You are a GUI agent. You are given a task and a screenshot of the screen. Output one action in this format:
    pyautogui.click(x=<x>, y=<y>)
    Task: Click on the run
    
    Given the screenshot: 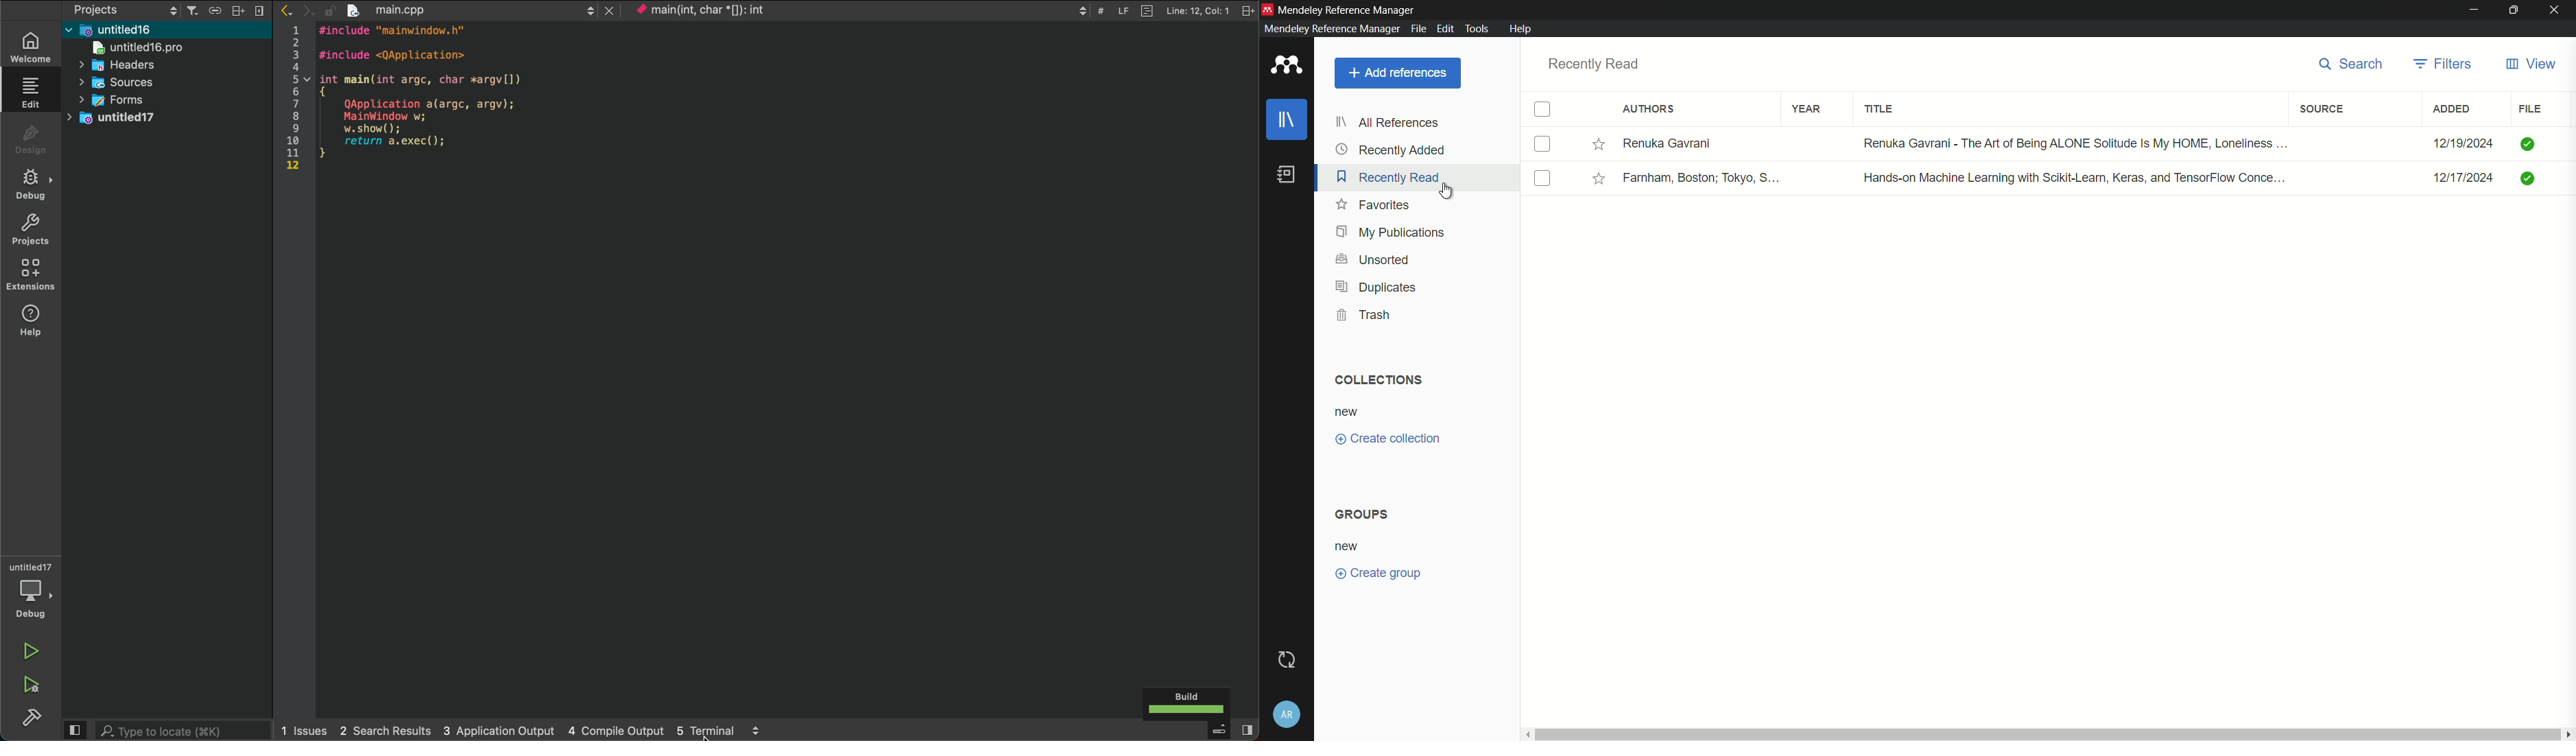 What is the action you would take?
    pyautogui.click(x=30, y=650)
    